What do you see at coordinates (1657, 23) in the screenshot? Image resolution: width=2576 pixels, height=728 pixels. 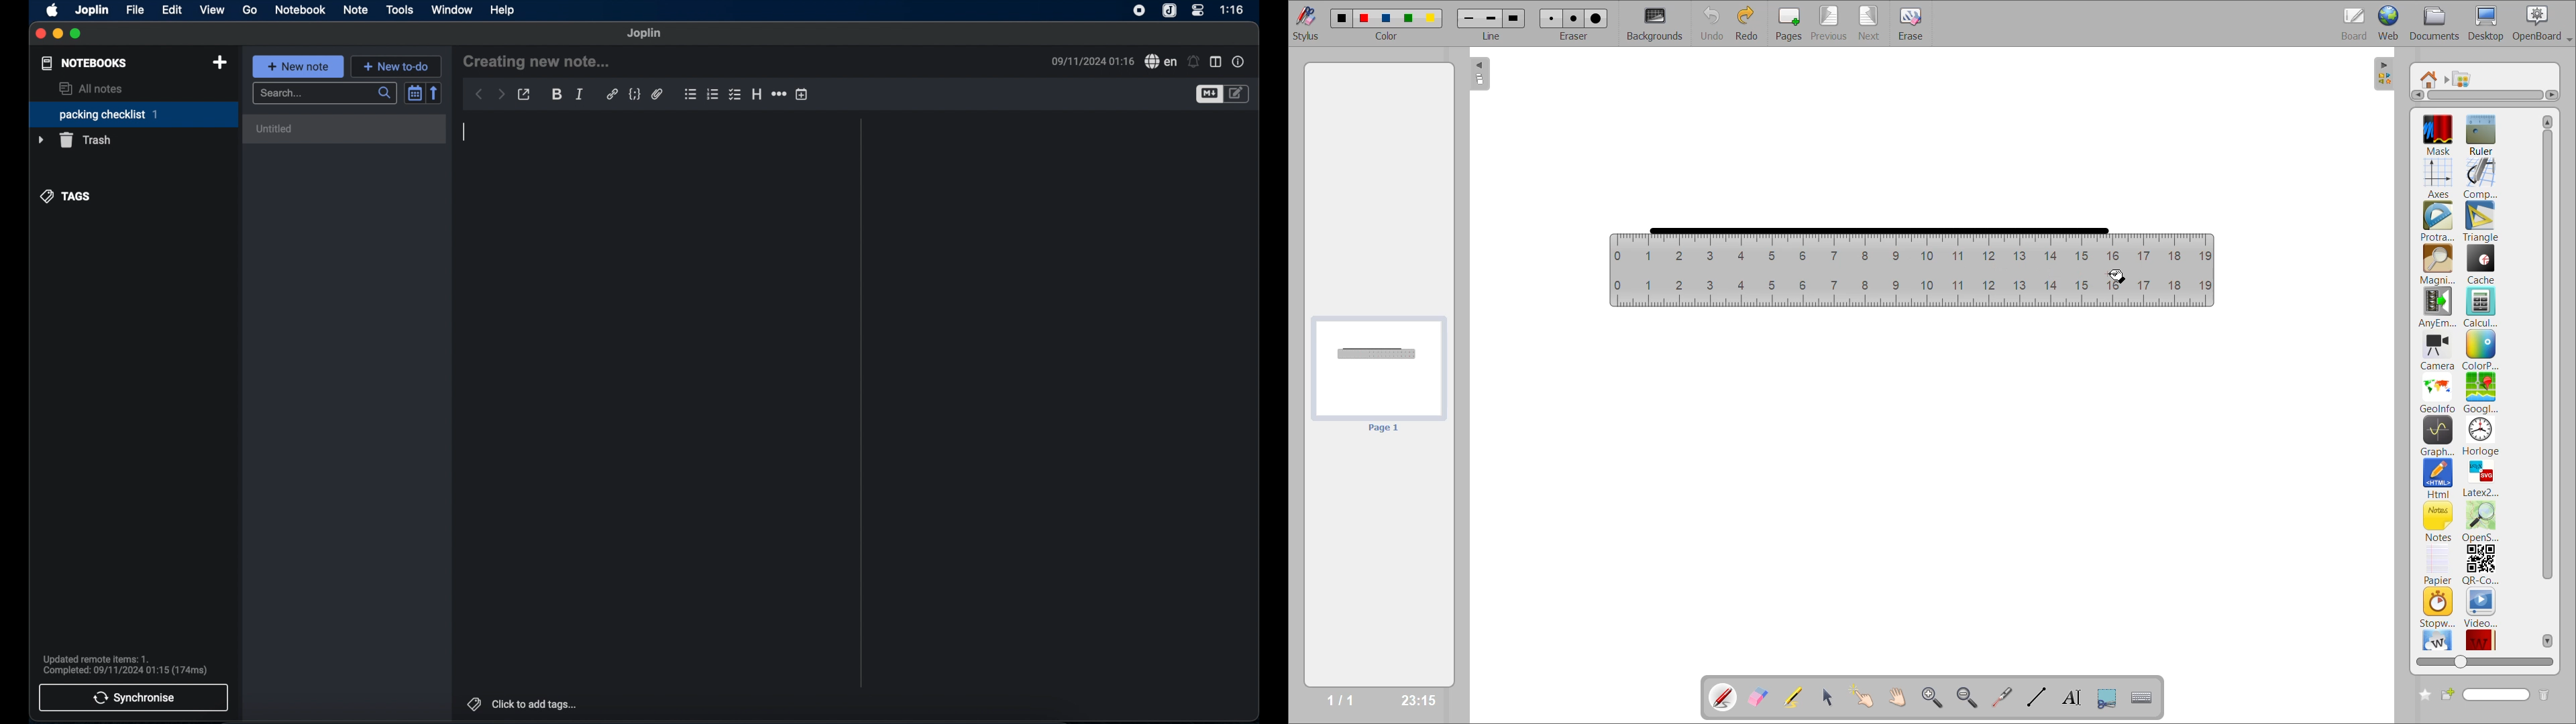 I see `backgrounds` at bounding box center [1657, 23].